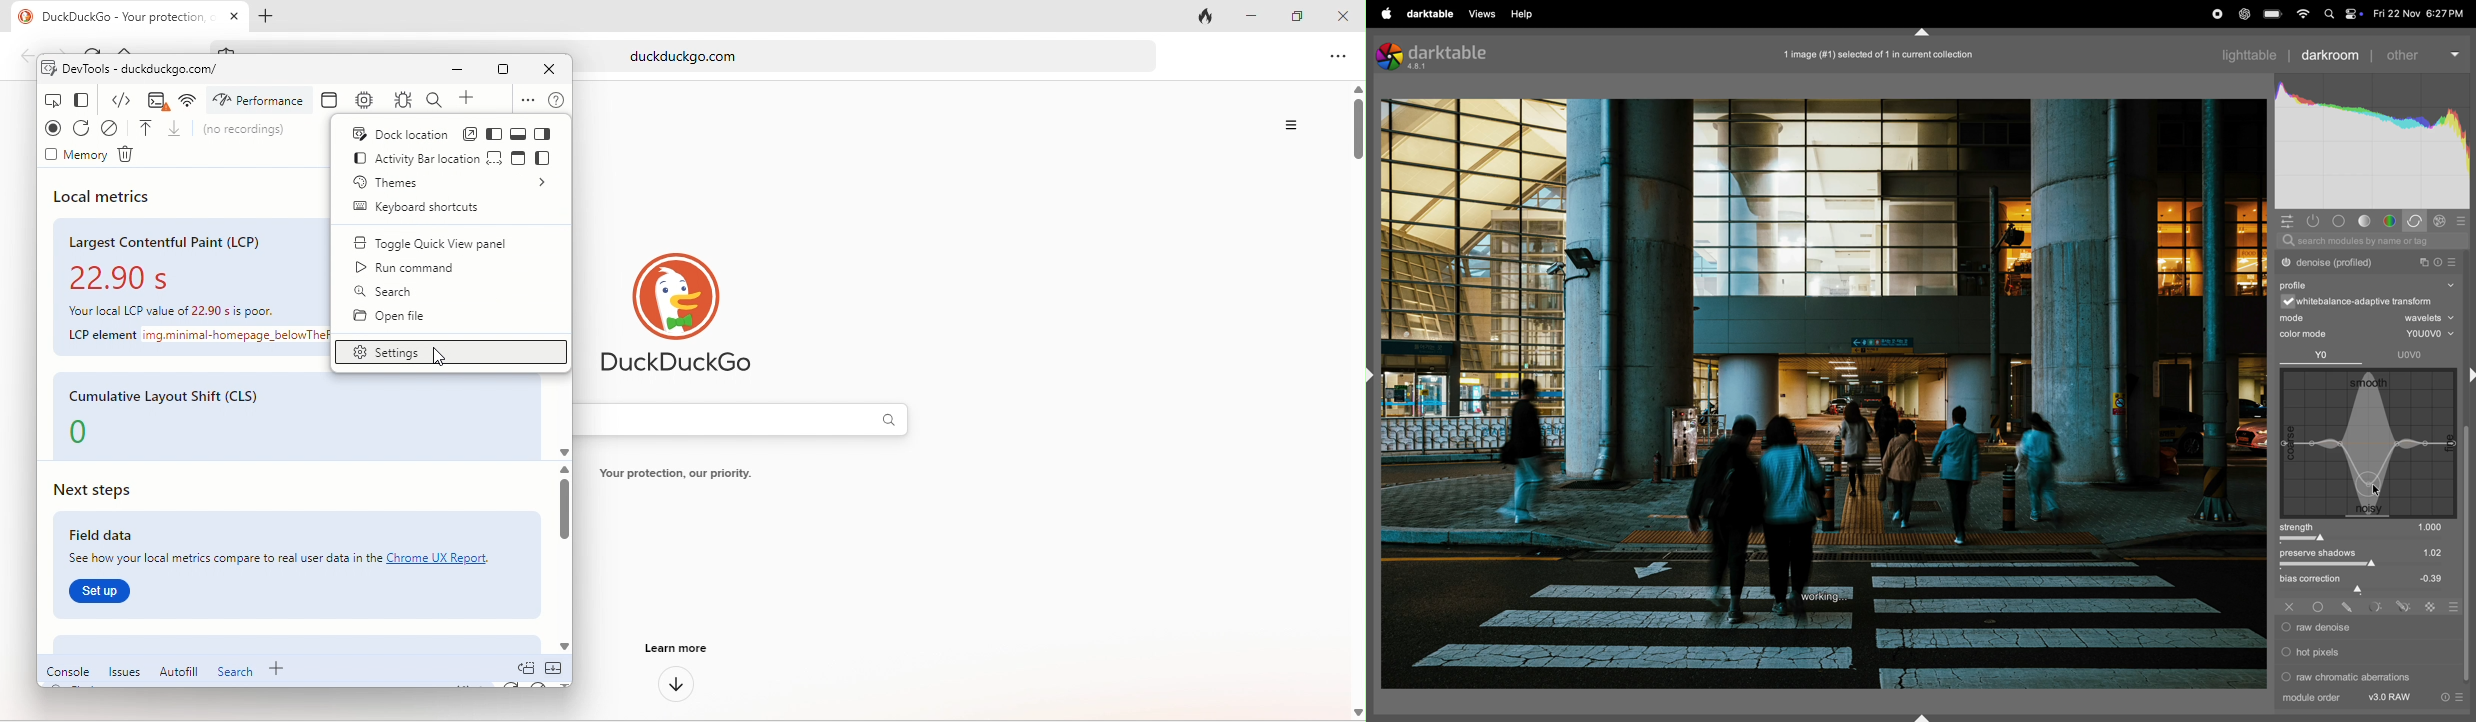  Describe the element at coordinates (1357, 403) in the screenshot. I see `vertical scroll bar` at that location.